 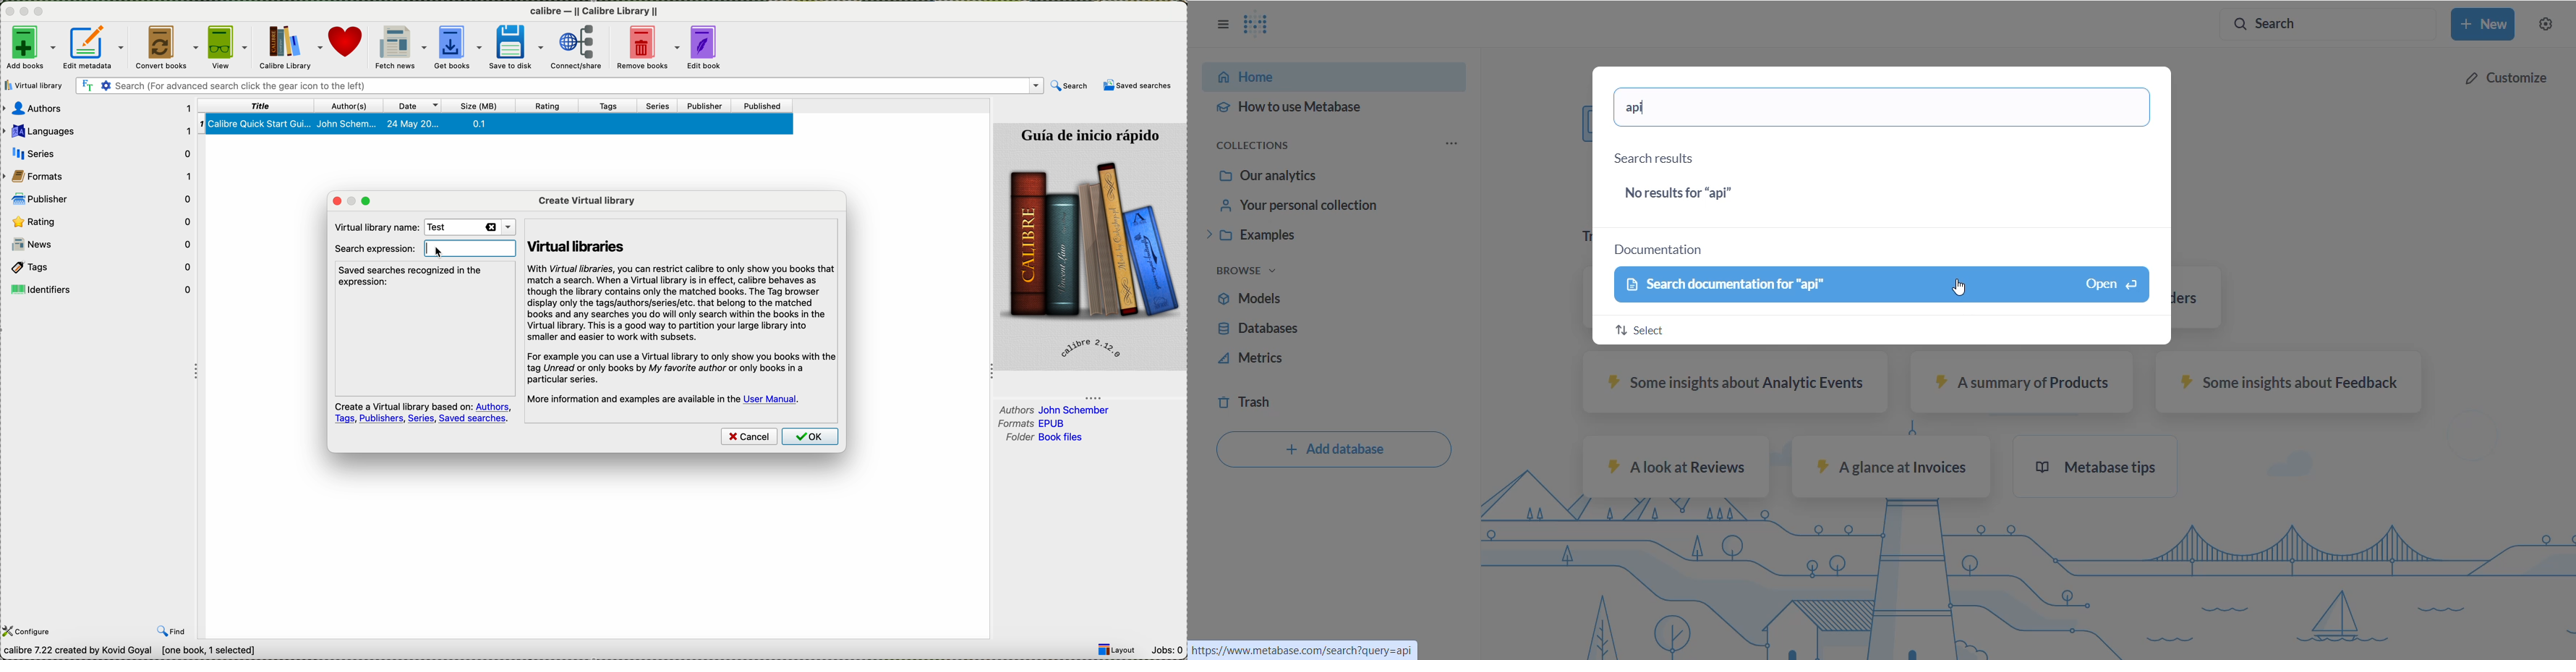 What do you see at coordinates (1169, 650) in the screenshot?
I see `Jobs: 0` at bounding box center [1169, 650].